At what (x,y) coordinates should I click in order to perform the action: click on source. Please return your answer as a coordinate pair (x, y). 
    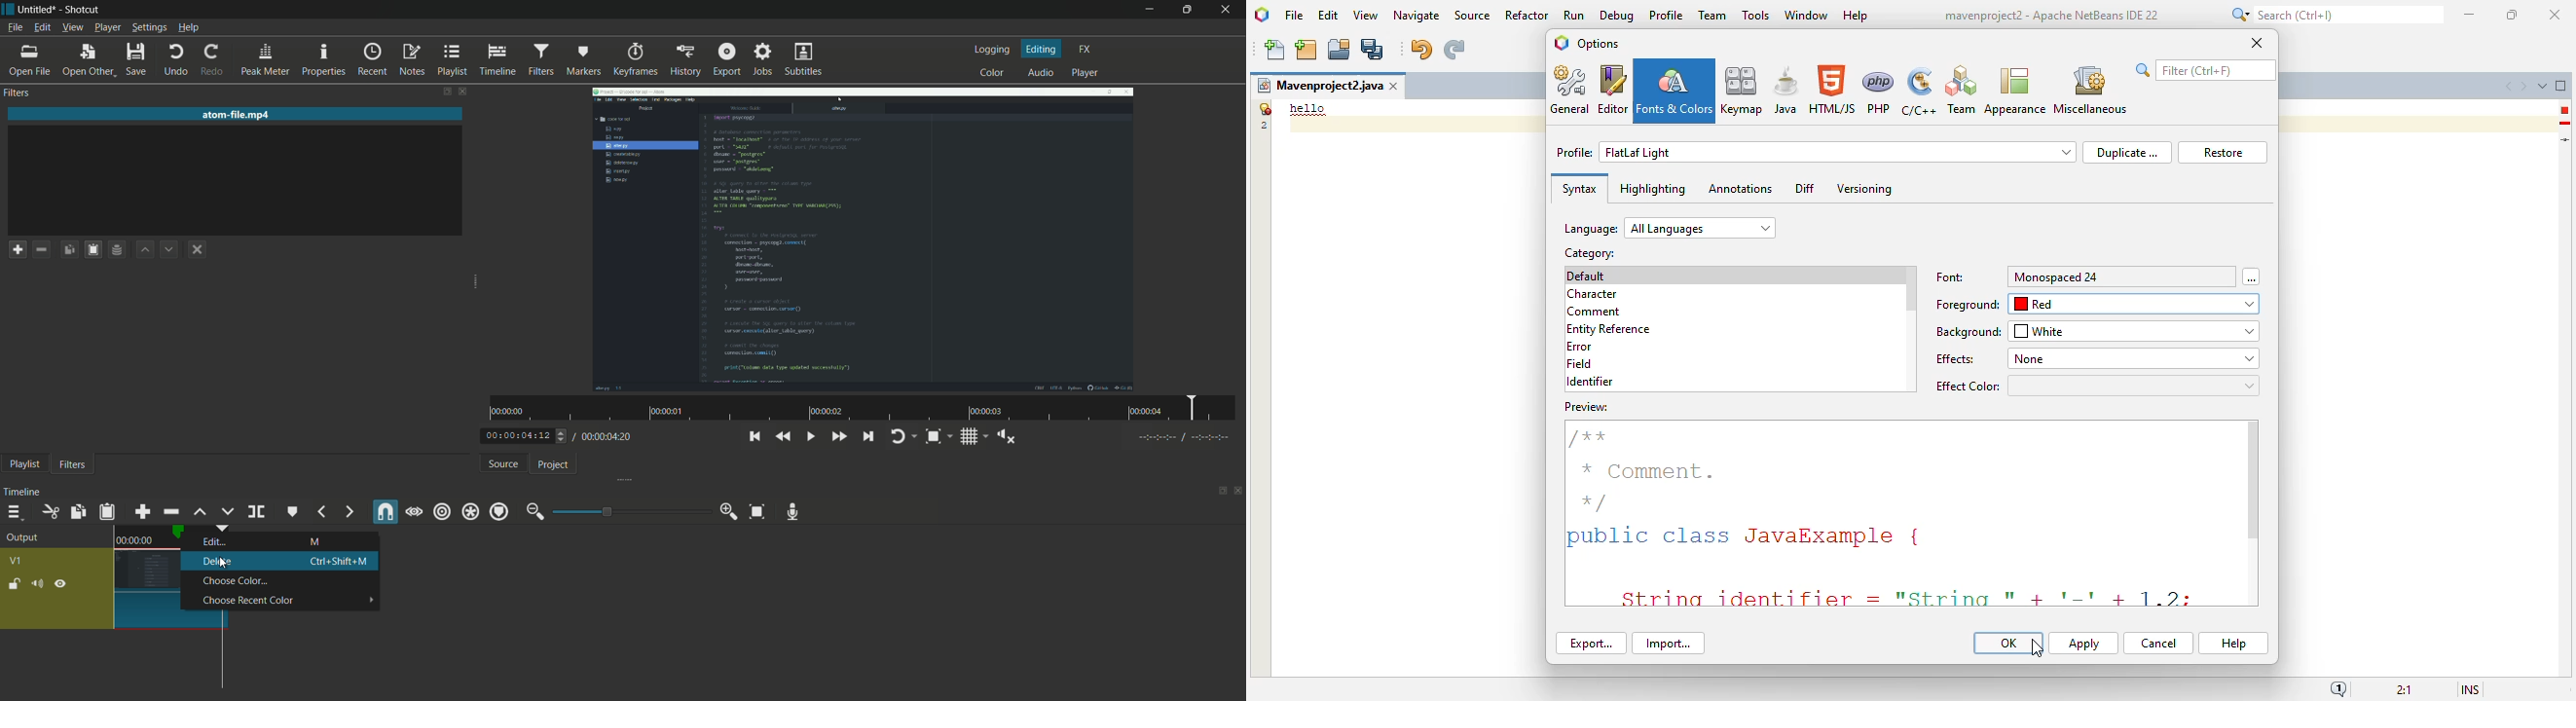
    Looking at the image, I should click on (502, 464).